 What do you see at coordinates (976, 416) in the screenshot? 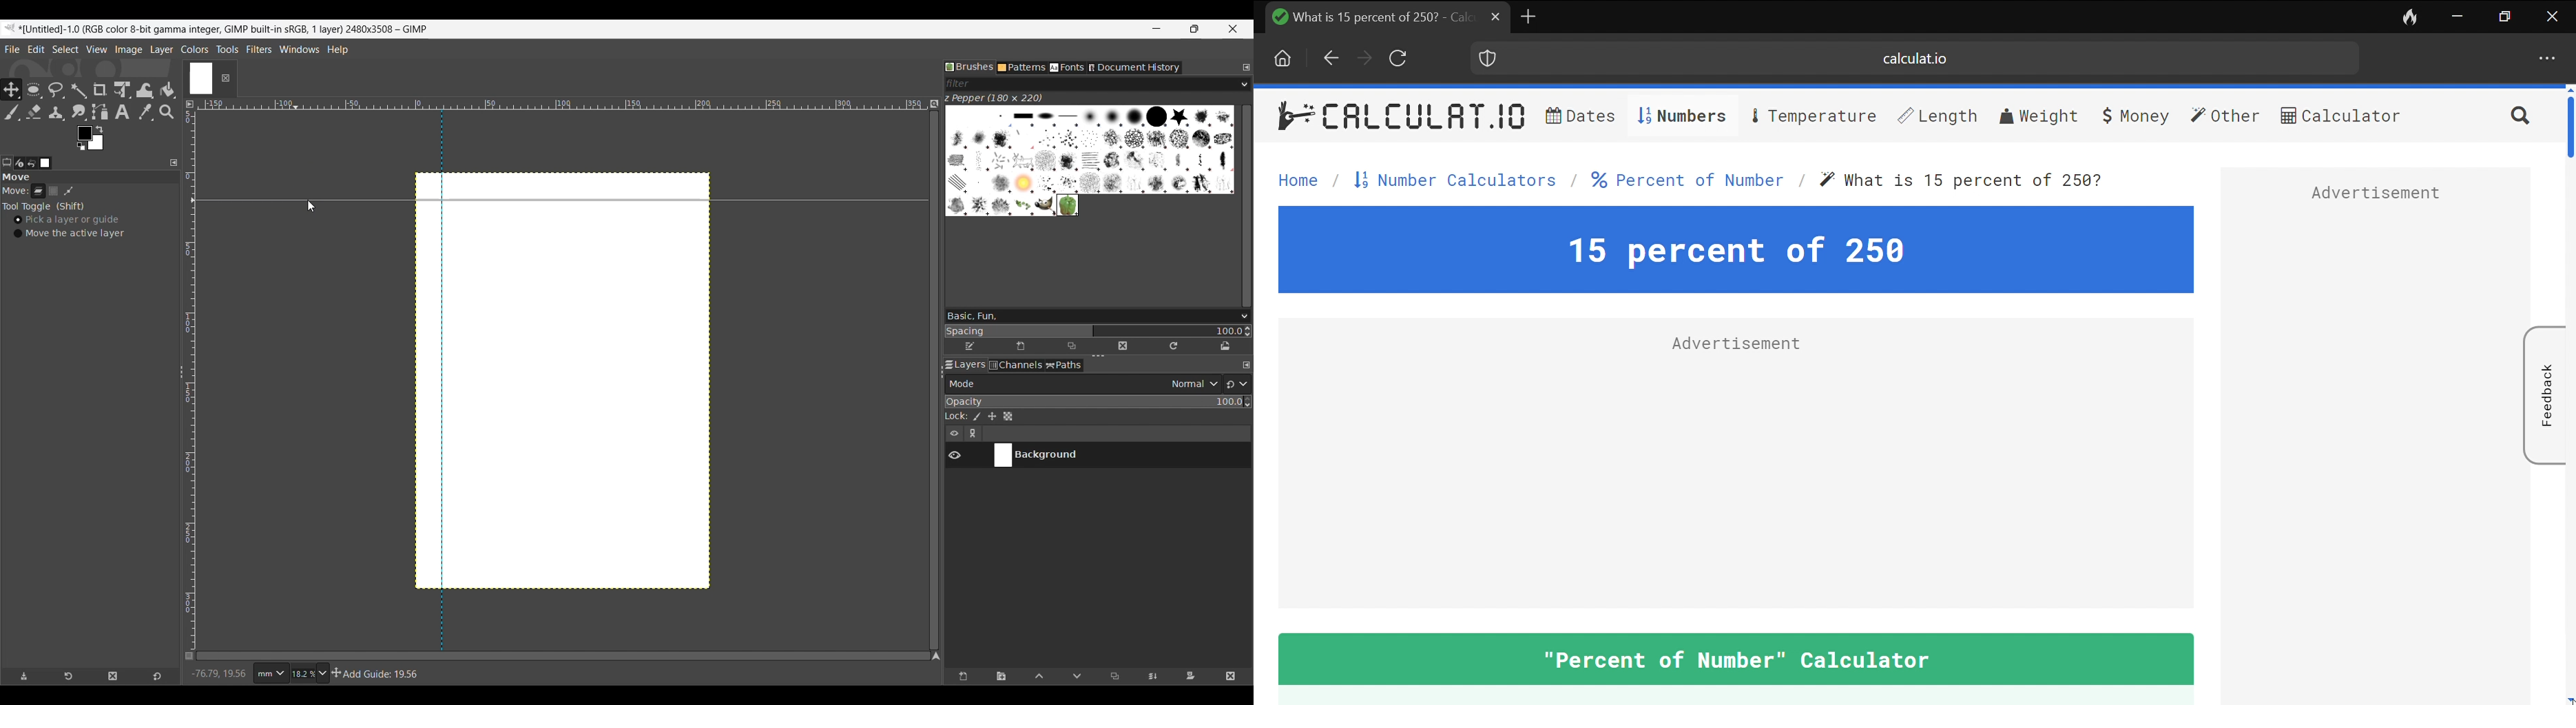
I see `Lock pixels` at bounding box center [976, 416].